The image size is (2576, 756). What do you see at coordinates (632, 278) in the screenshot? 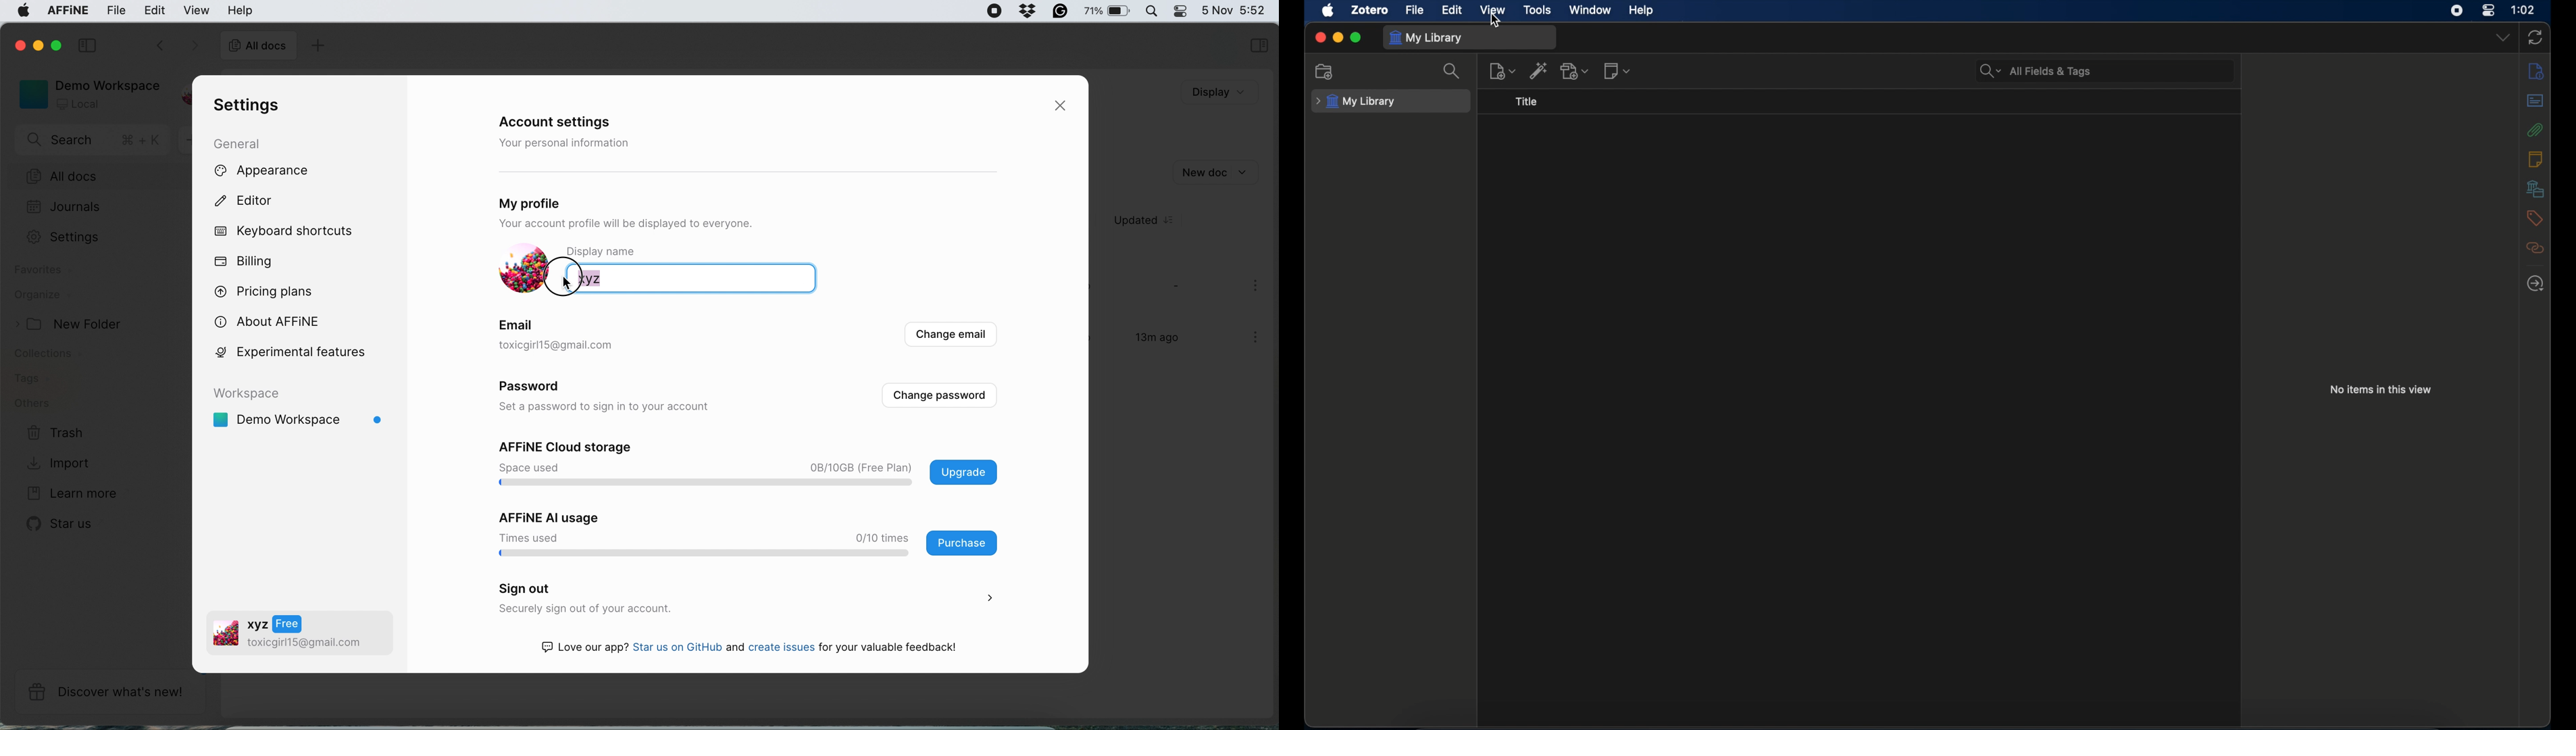
I see `xyz` at bounding box center [632, 278].